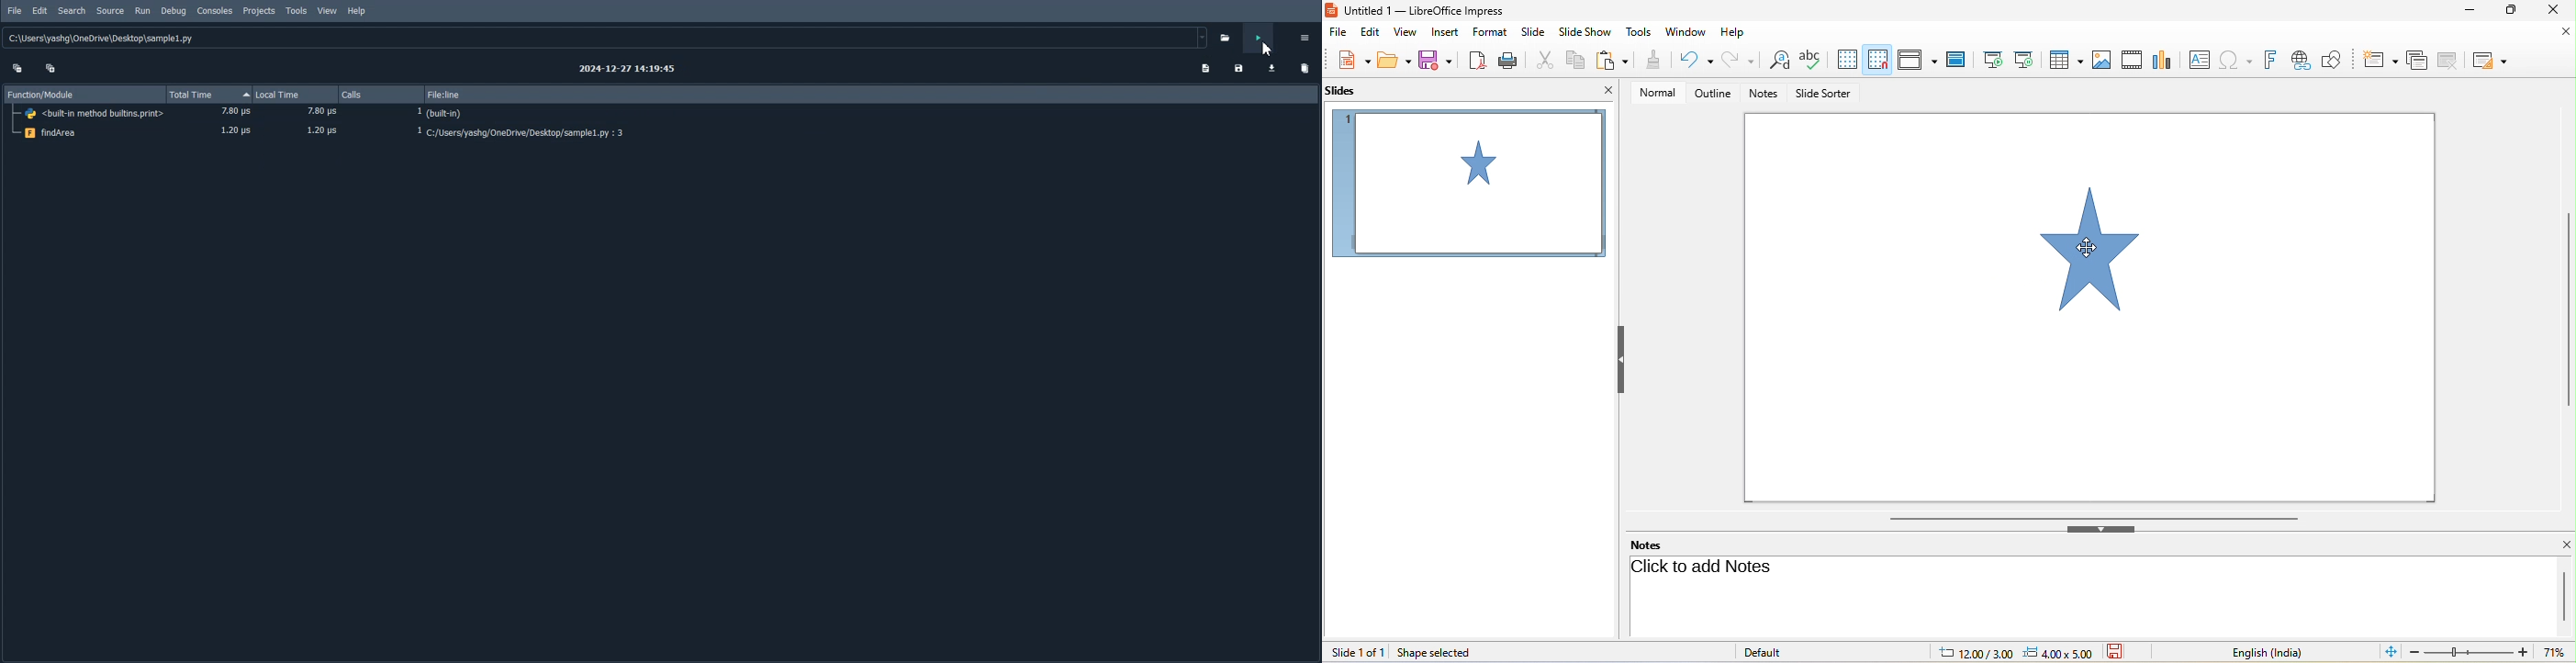 This screenshot has width=2576, height=672. I want to click on findArea file, so click(661, 133).